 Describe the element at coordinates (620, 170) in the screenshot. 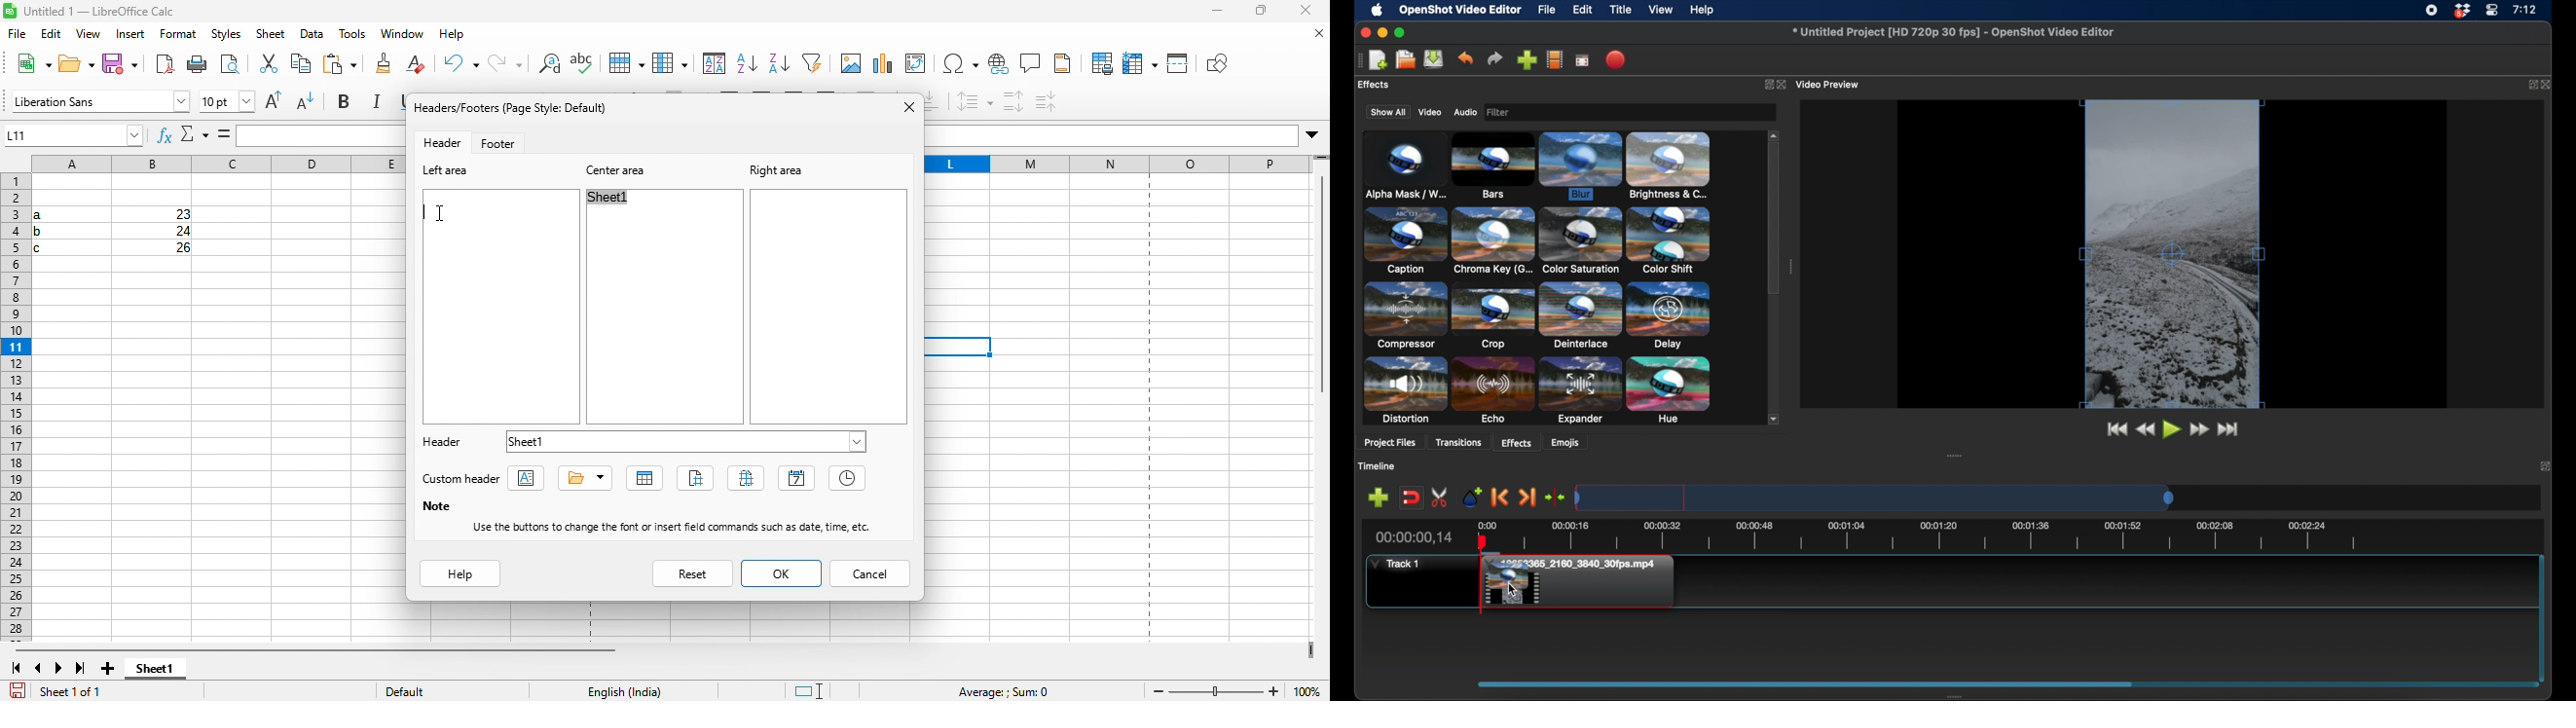

I see `center area` at that location.